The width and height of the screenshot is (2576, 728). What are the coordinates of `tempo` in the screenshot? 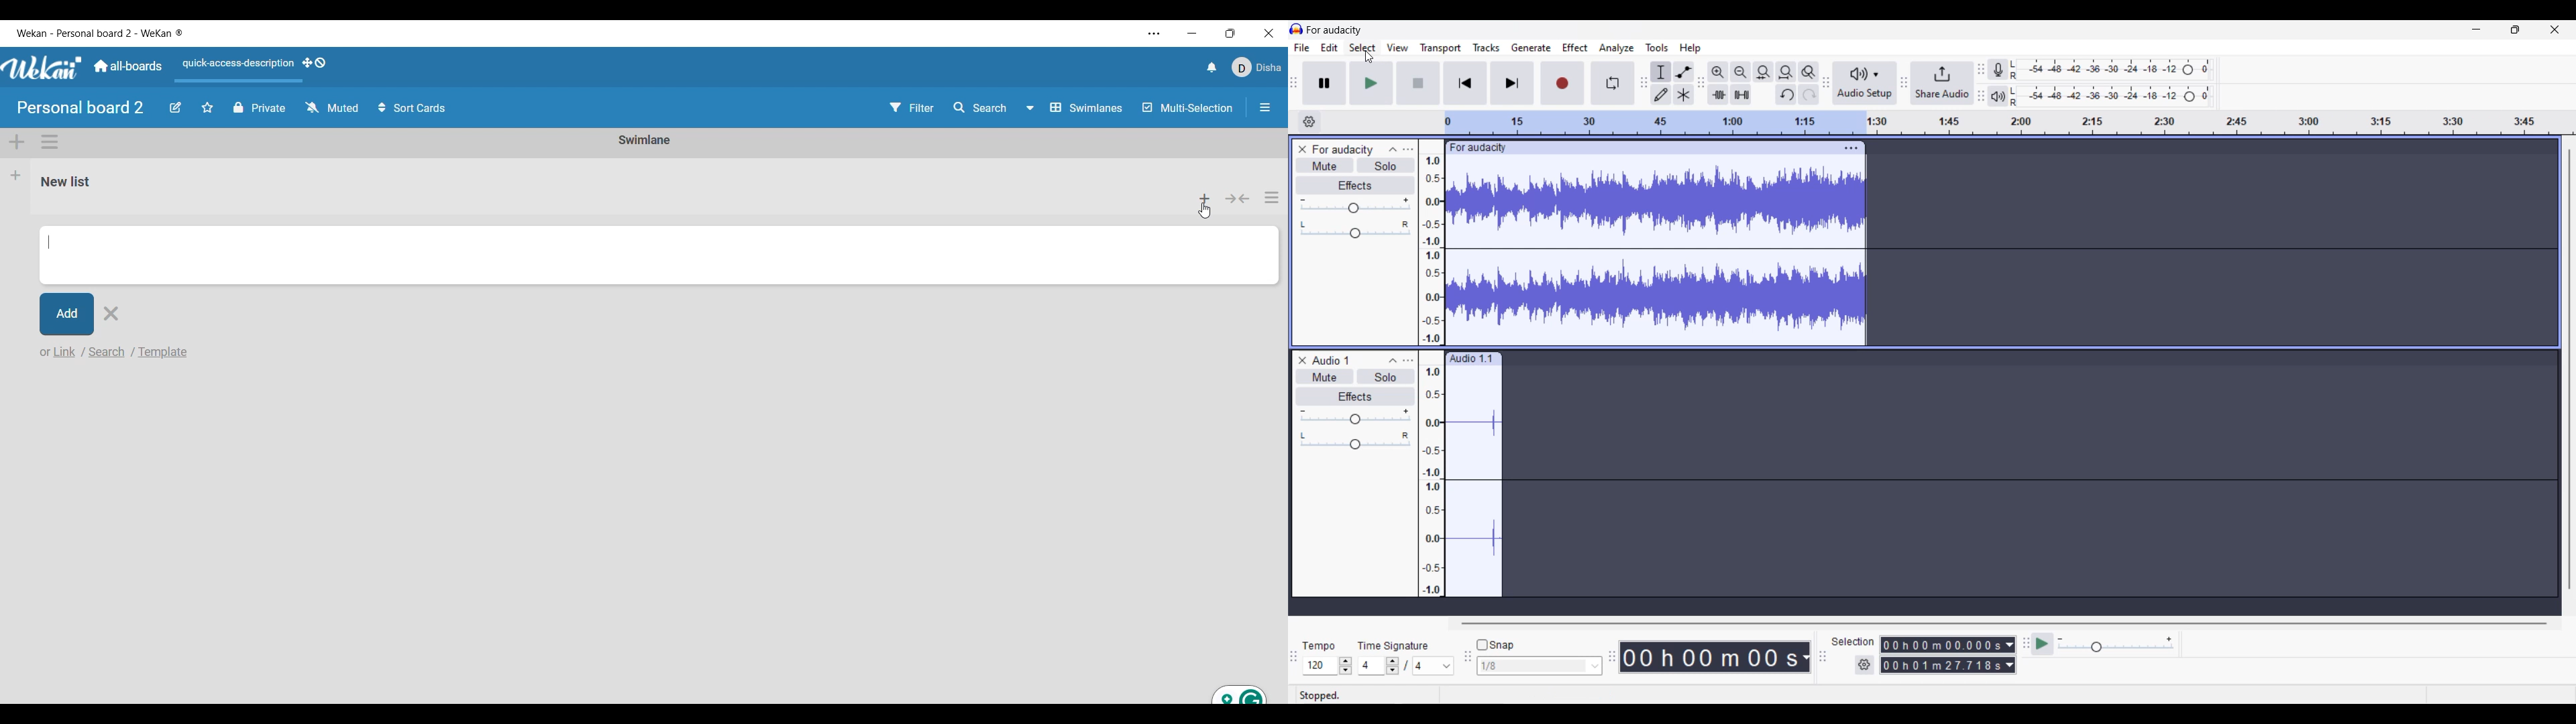 It's located at (1320, 646).